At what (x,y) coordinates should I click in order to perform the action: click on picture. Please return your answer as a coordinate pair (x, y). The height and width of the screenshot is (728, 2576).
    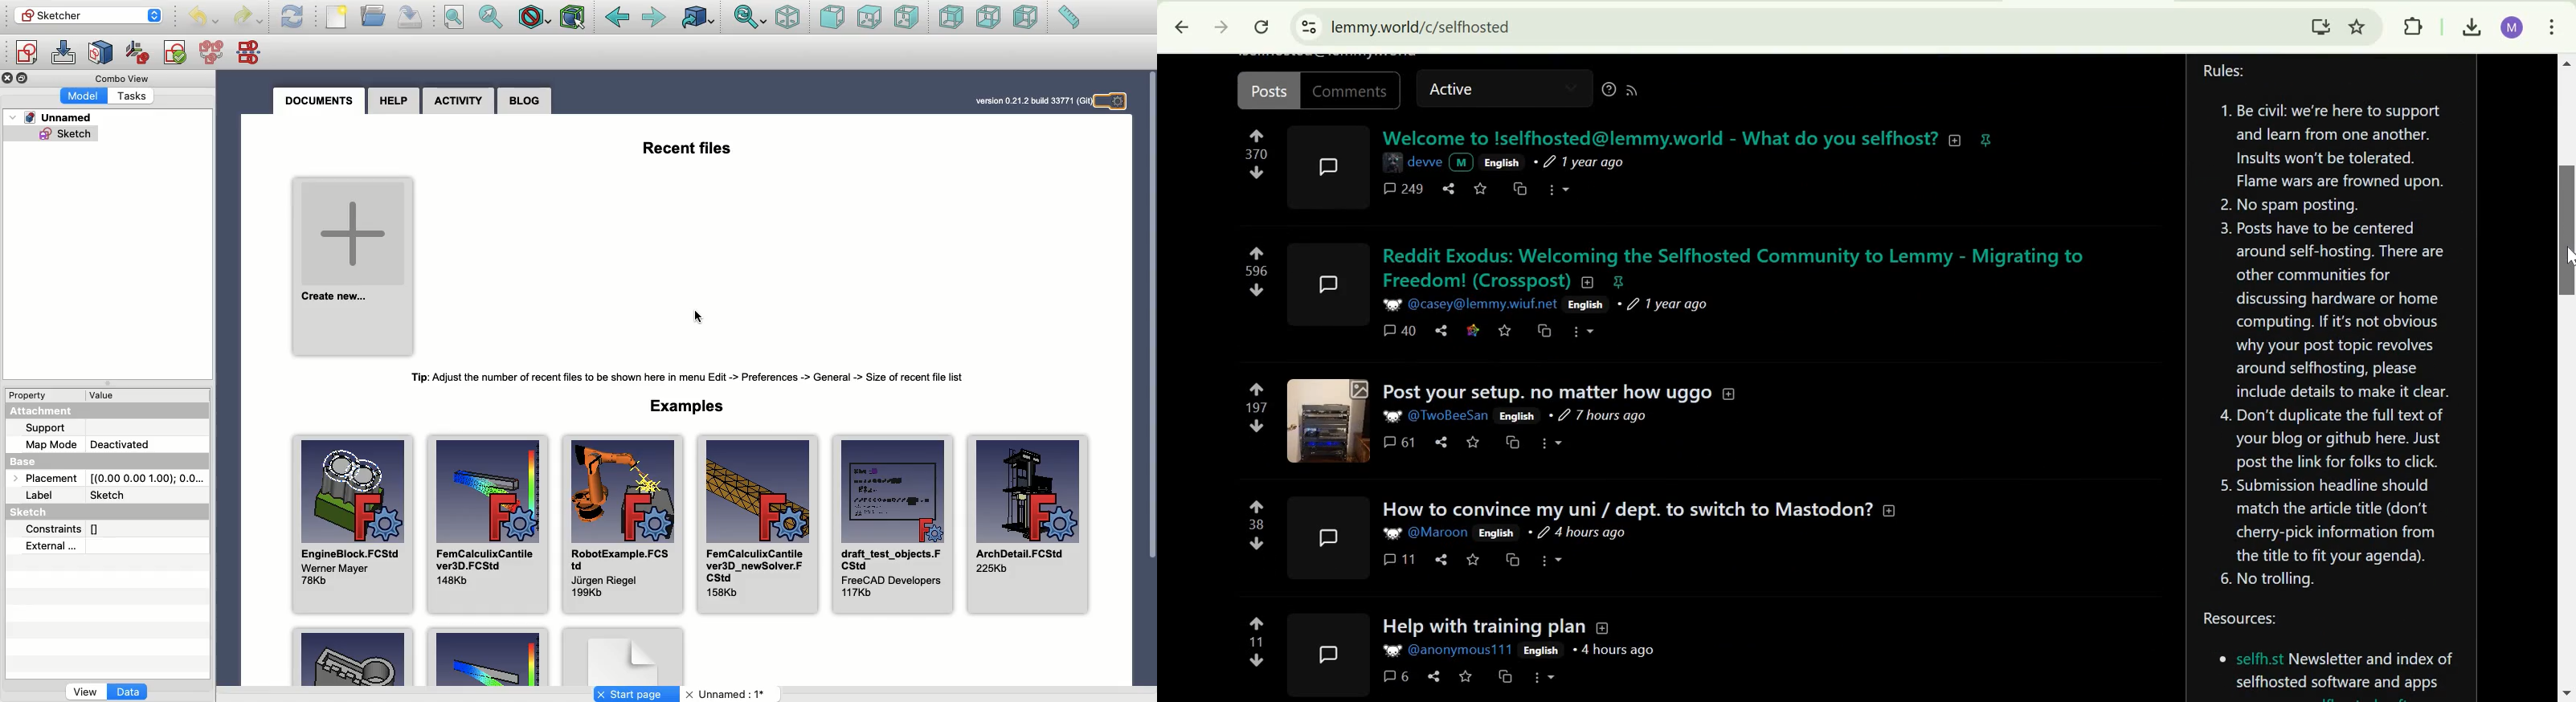
    Looking at the image, I should click on (1391, 303).